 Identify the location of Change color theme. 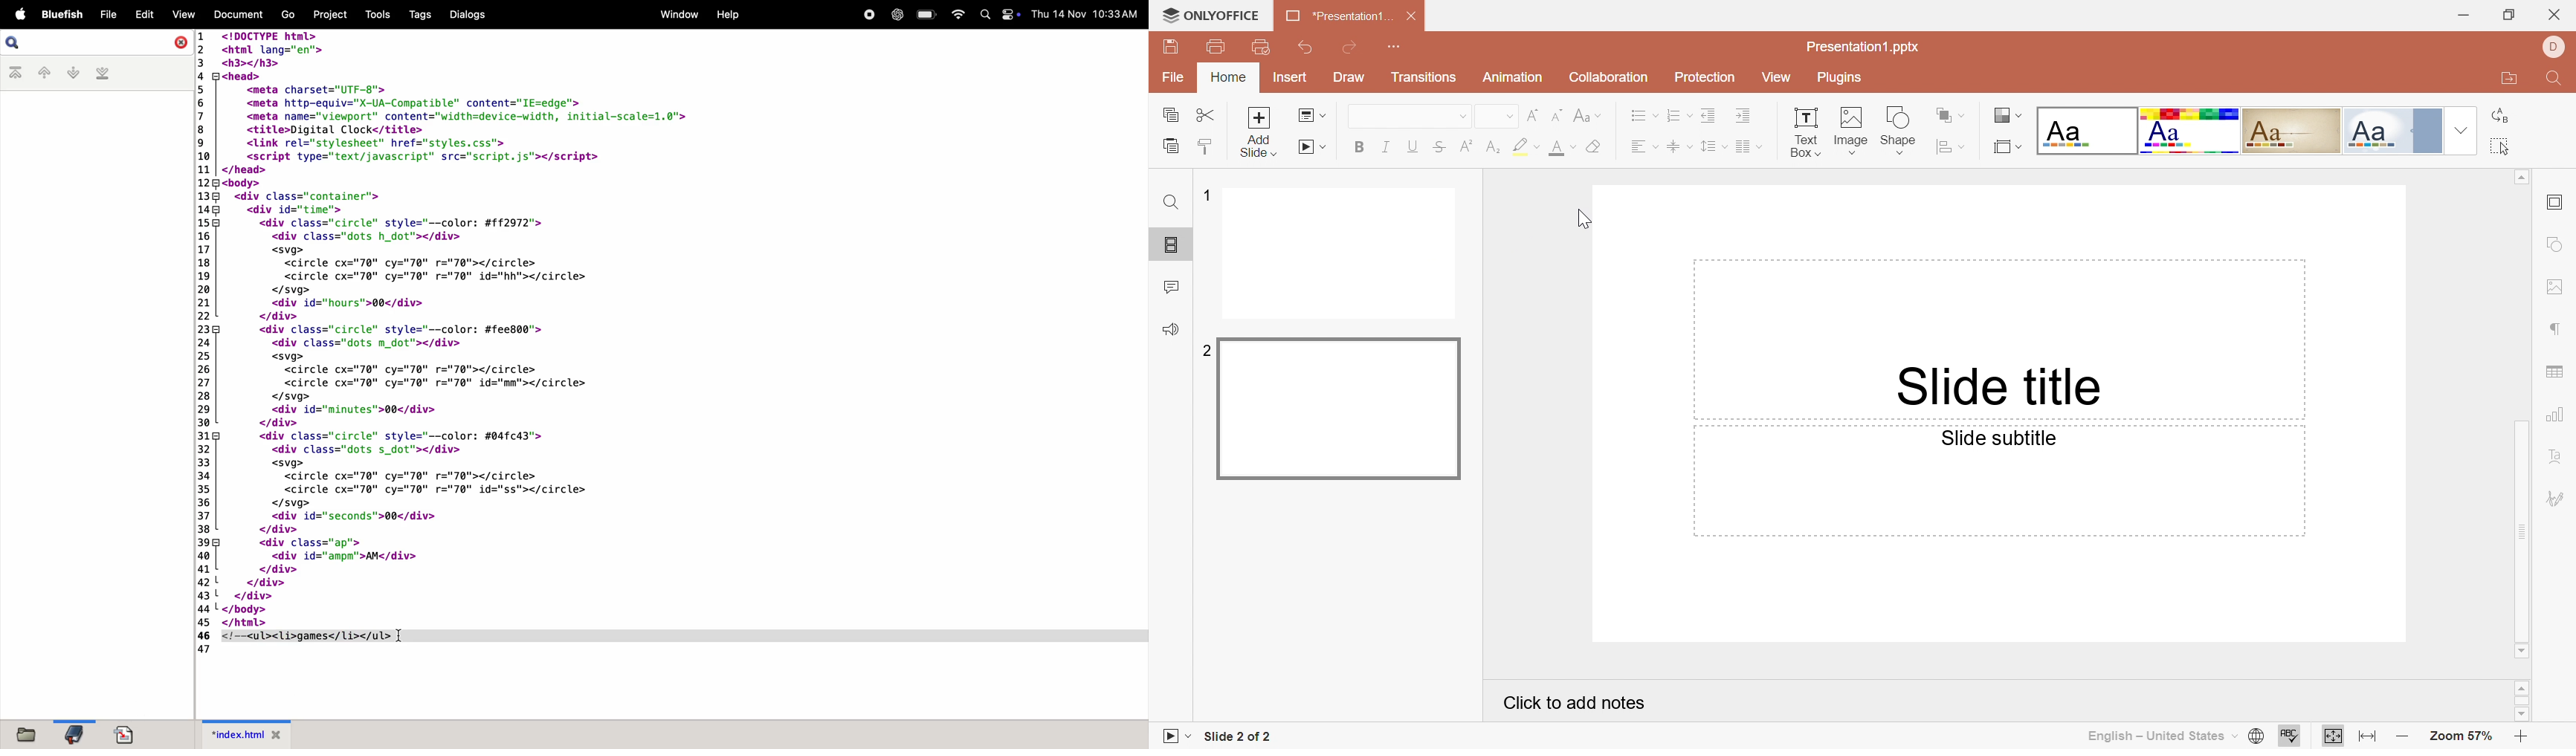
(2009, 113).